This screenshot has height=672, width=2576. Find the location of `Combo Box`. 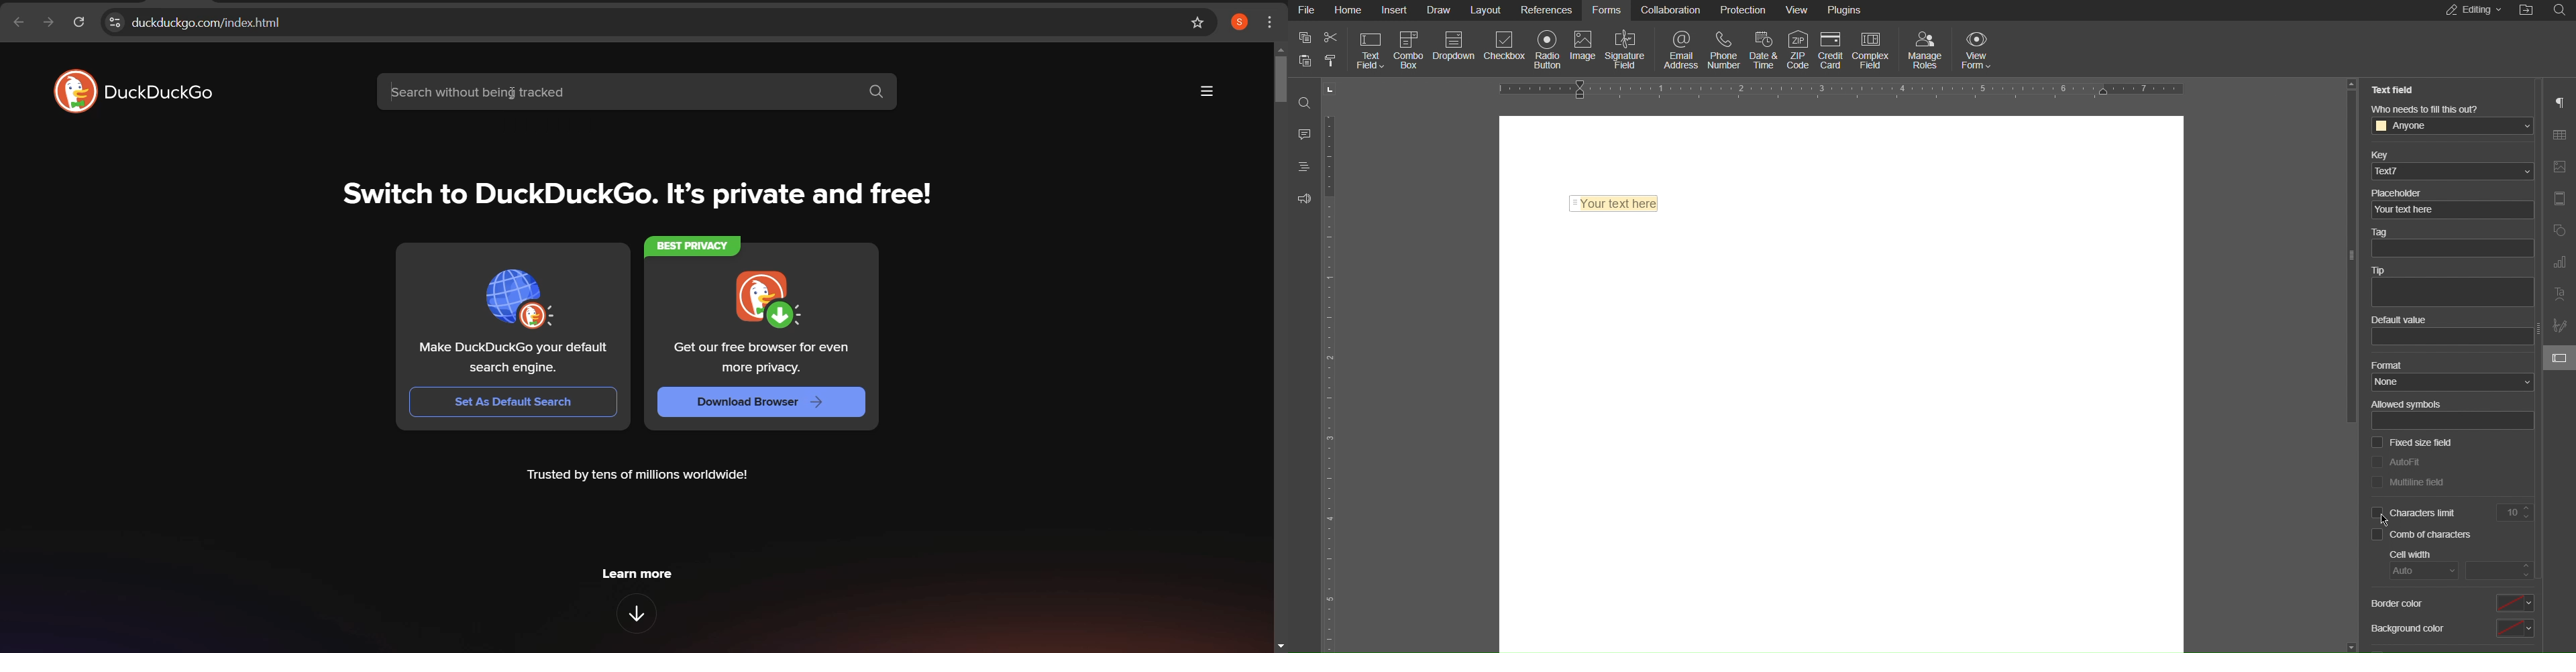

Combo Box is located at coordinates (1411, 48).